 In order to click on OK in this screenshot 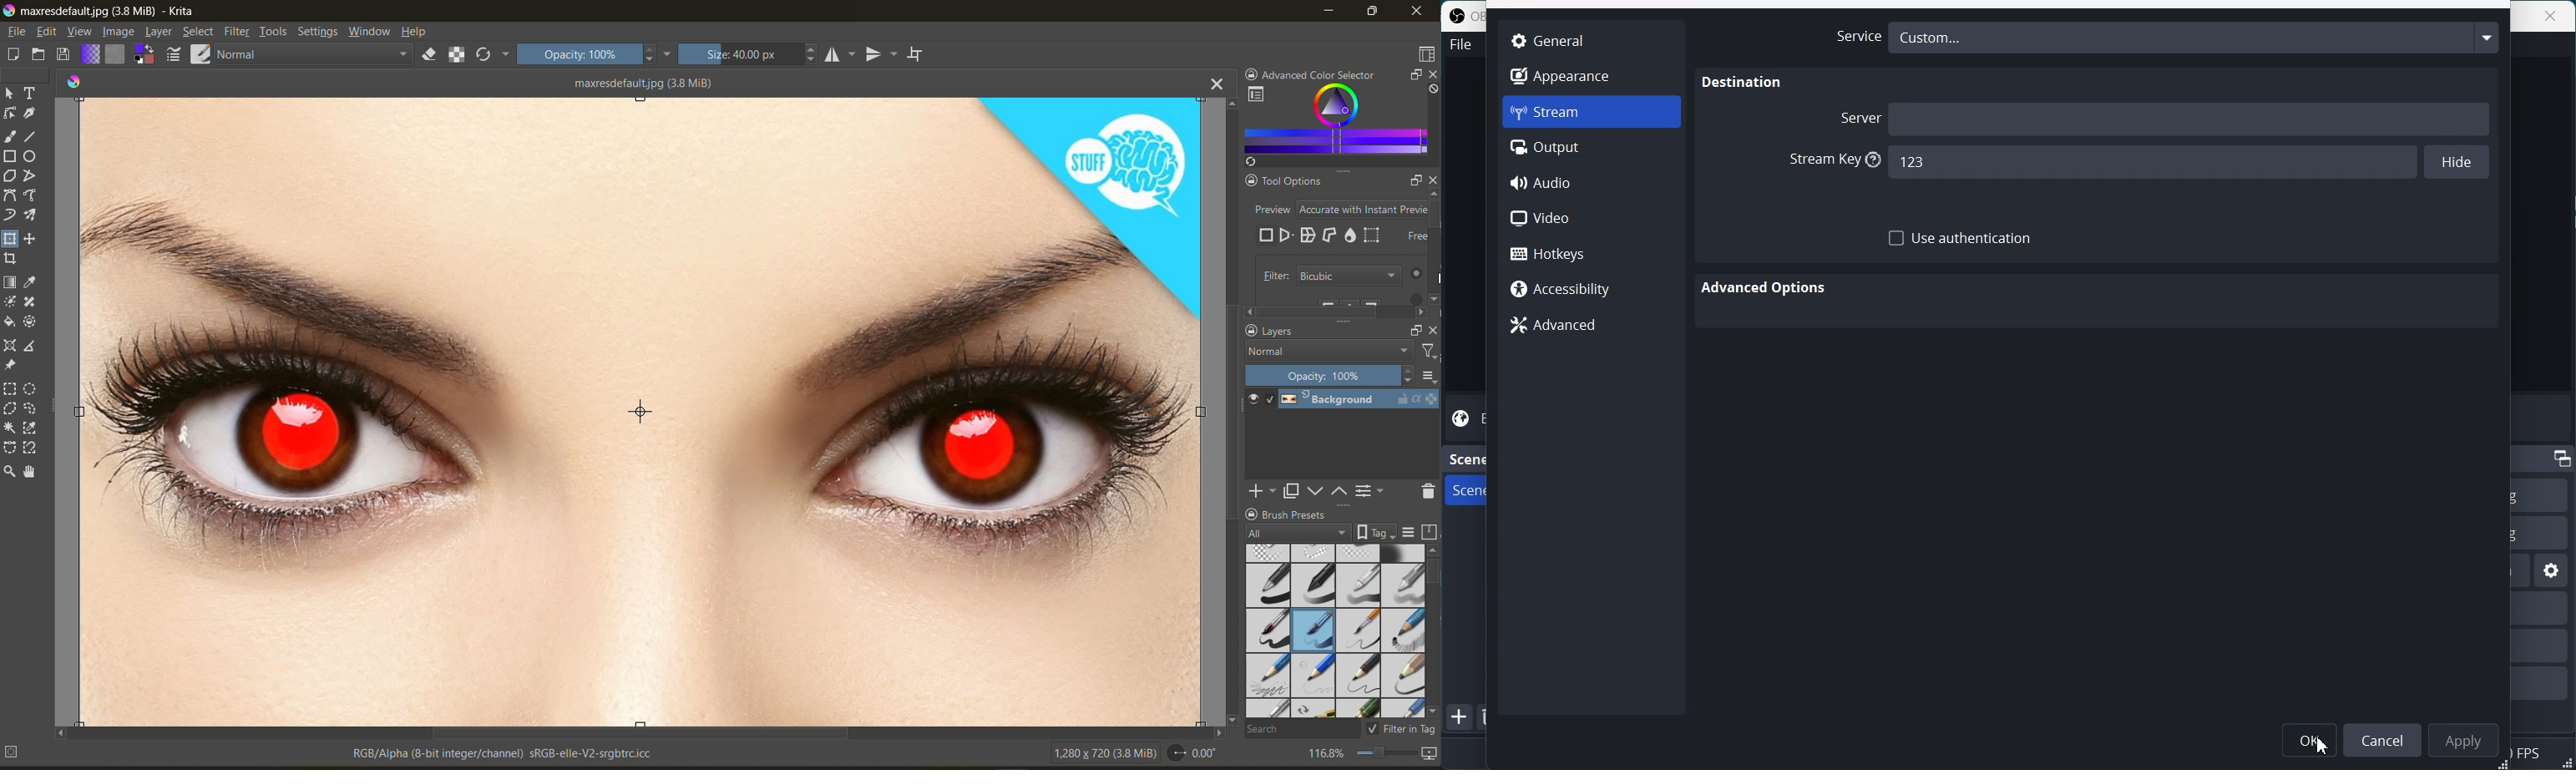, I will do `click(2310, 737)`.